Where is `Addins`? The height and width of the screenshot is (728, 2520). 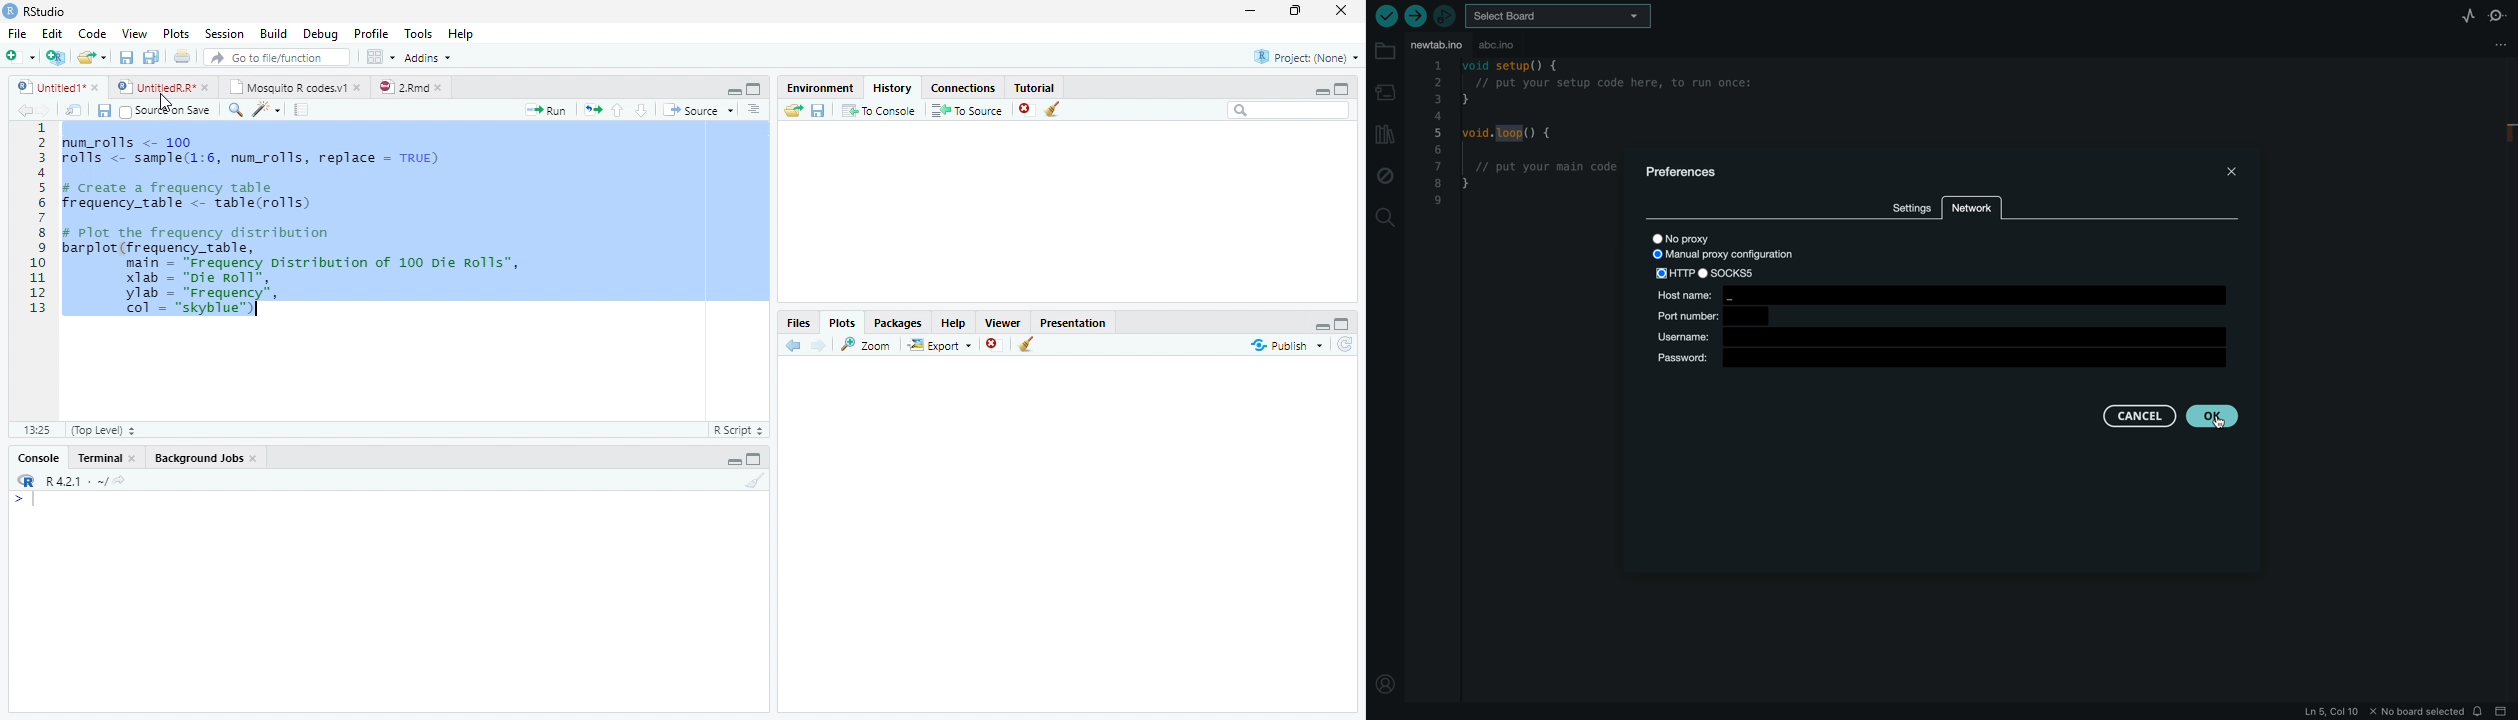 Addins is located at coordinates (431, 56).